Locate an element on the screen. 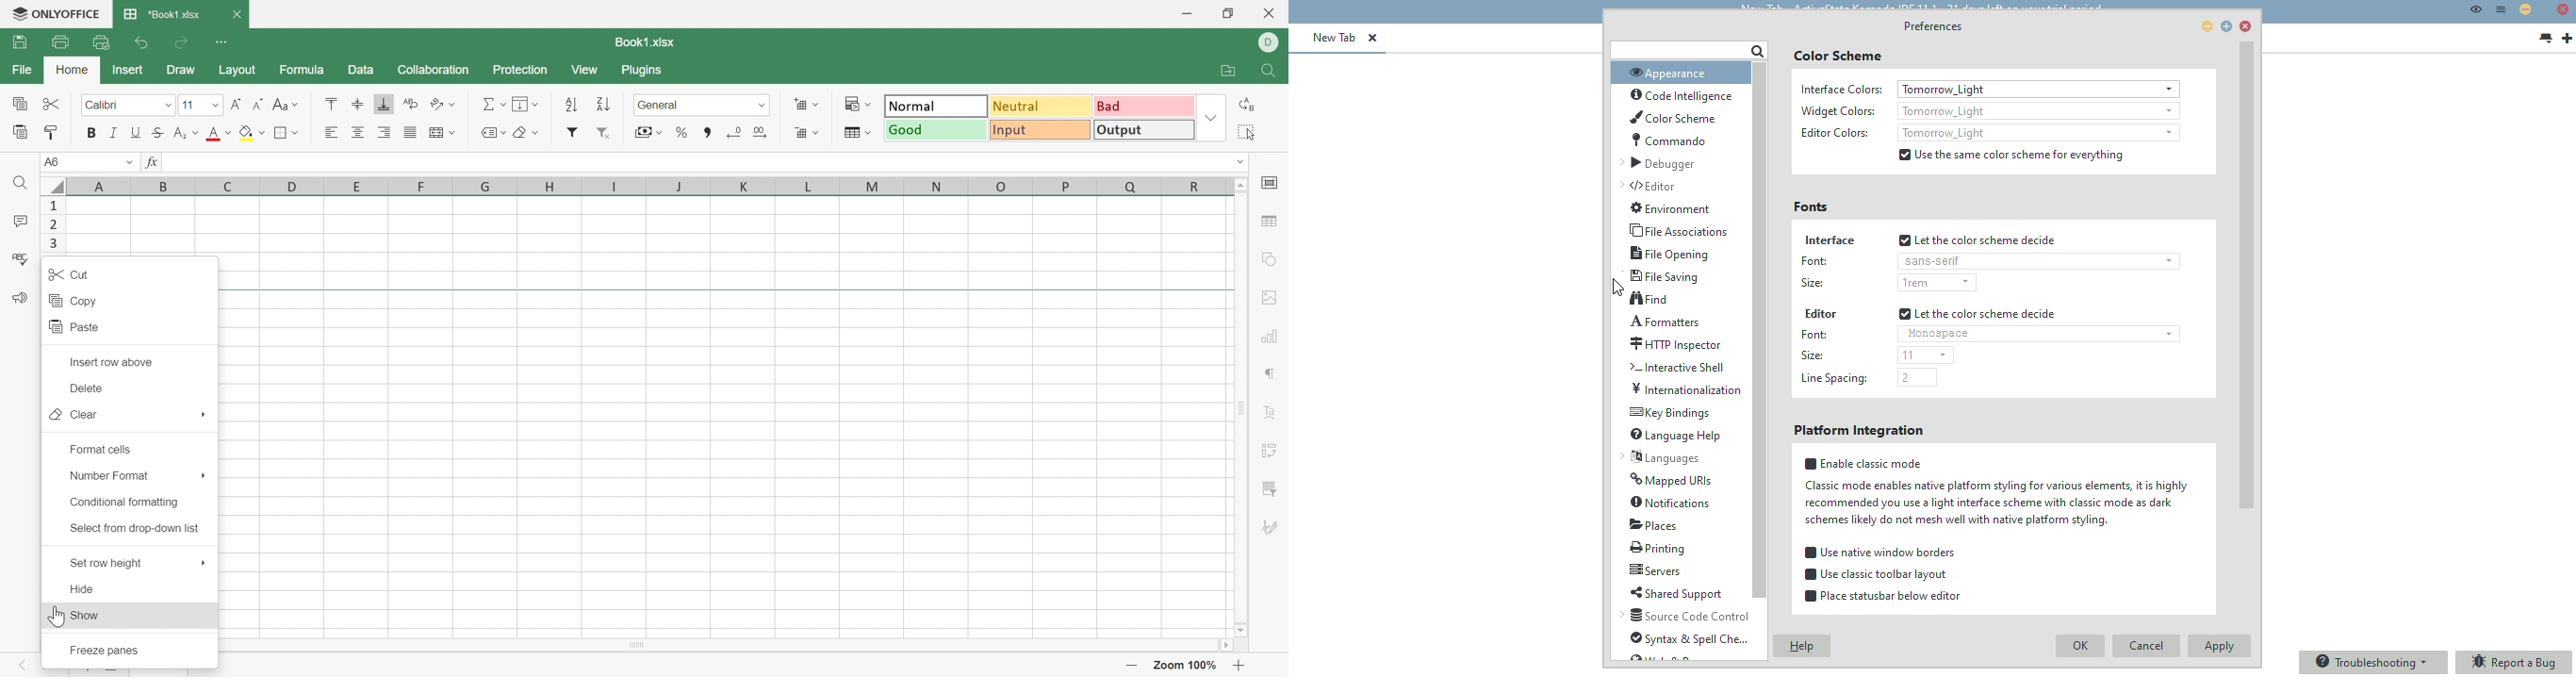 The image size is (2576, 700). Draw is located at coordinates (180, 69).